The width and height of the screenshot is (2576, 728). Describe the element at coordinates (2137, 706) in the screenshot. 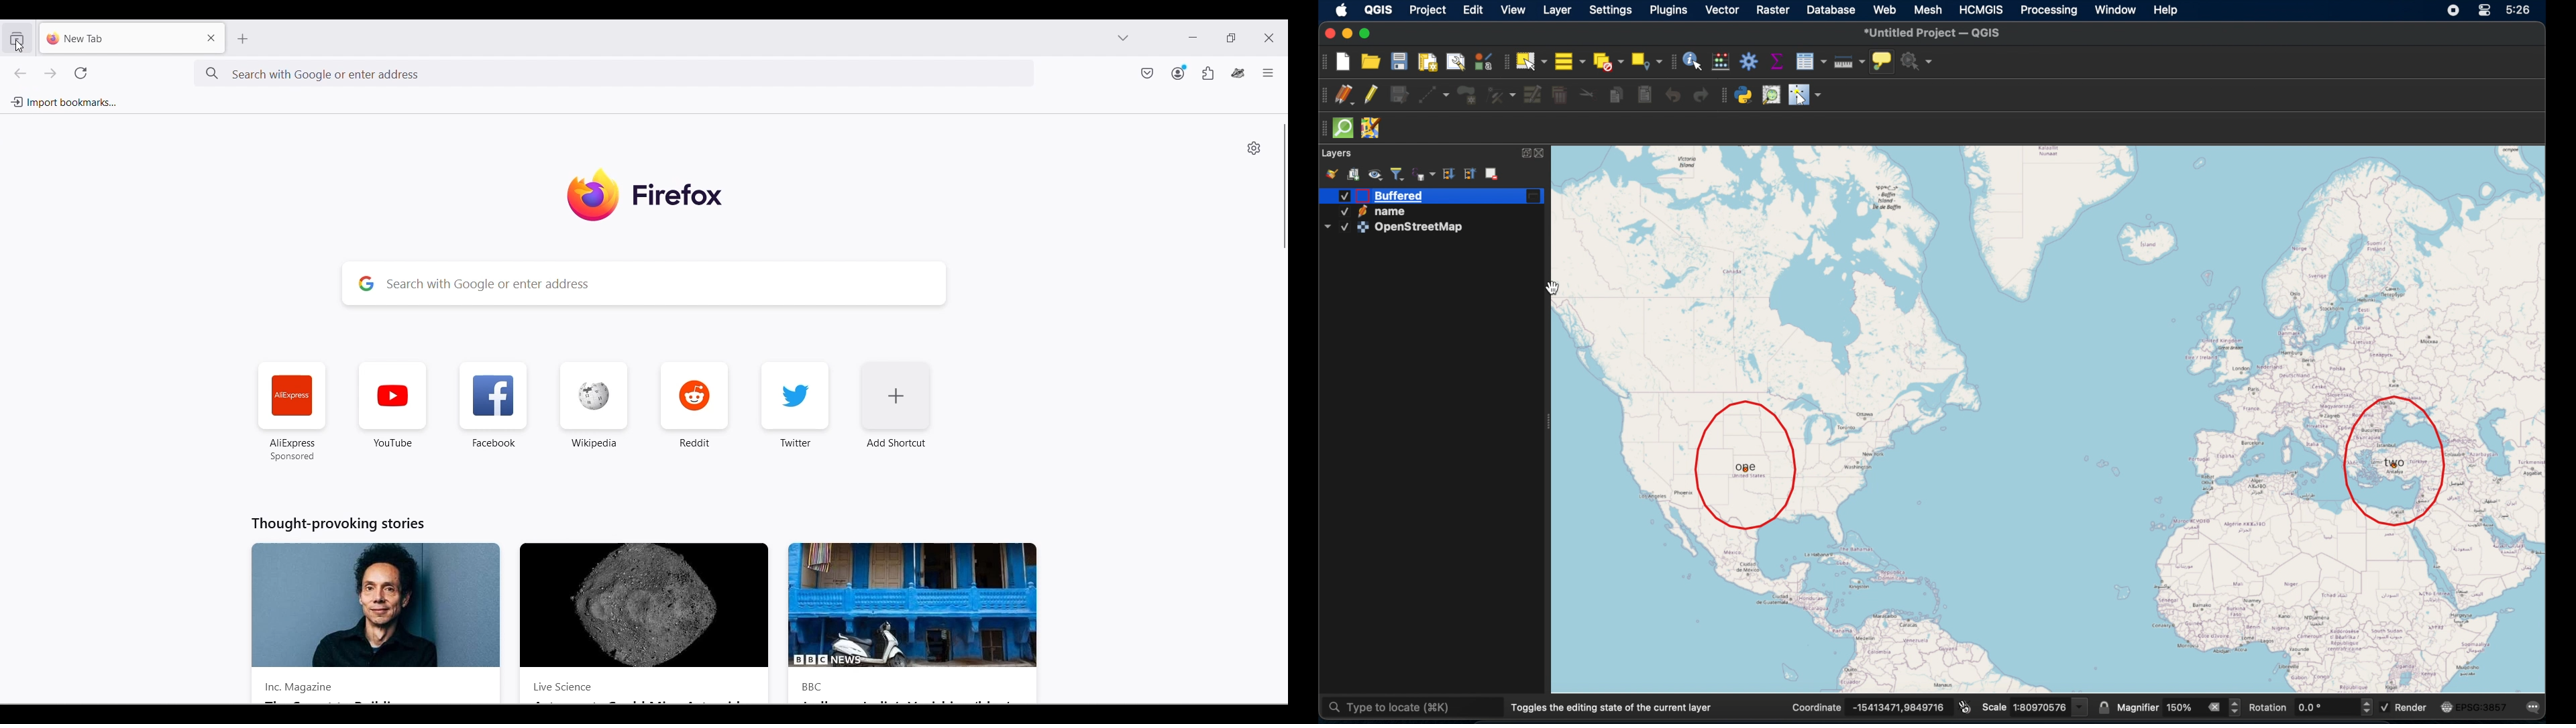

I see `magnifier` at that location.